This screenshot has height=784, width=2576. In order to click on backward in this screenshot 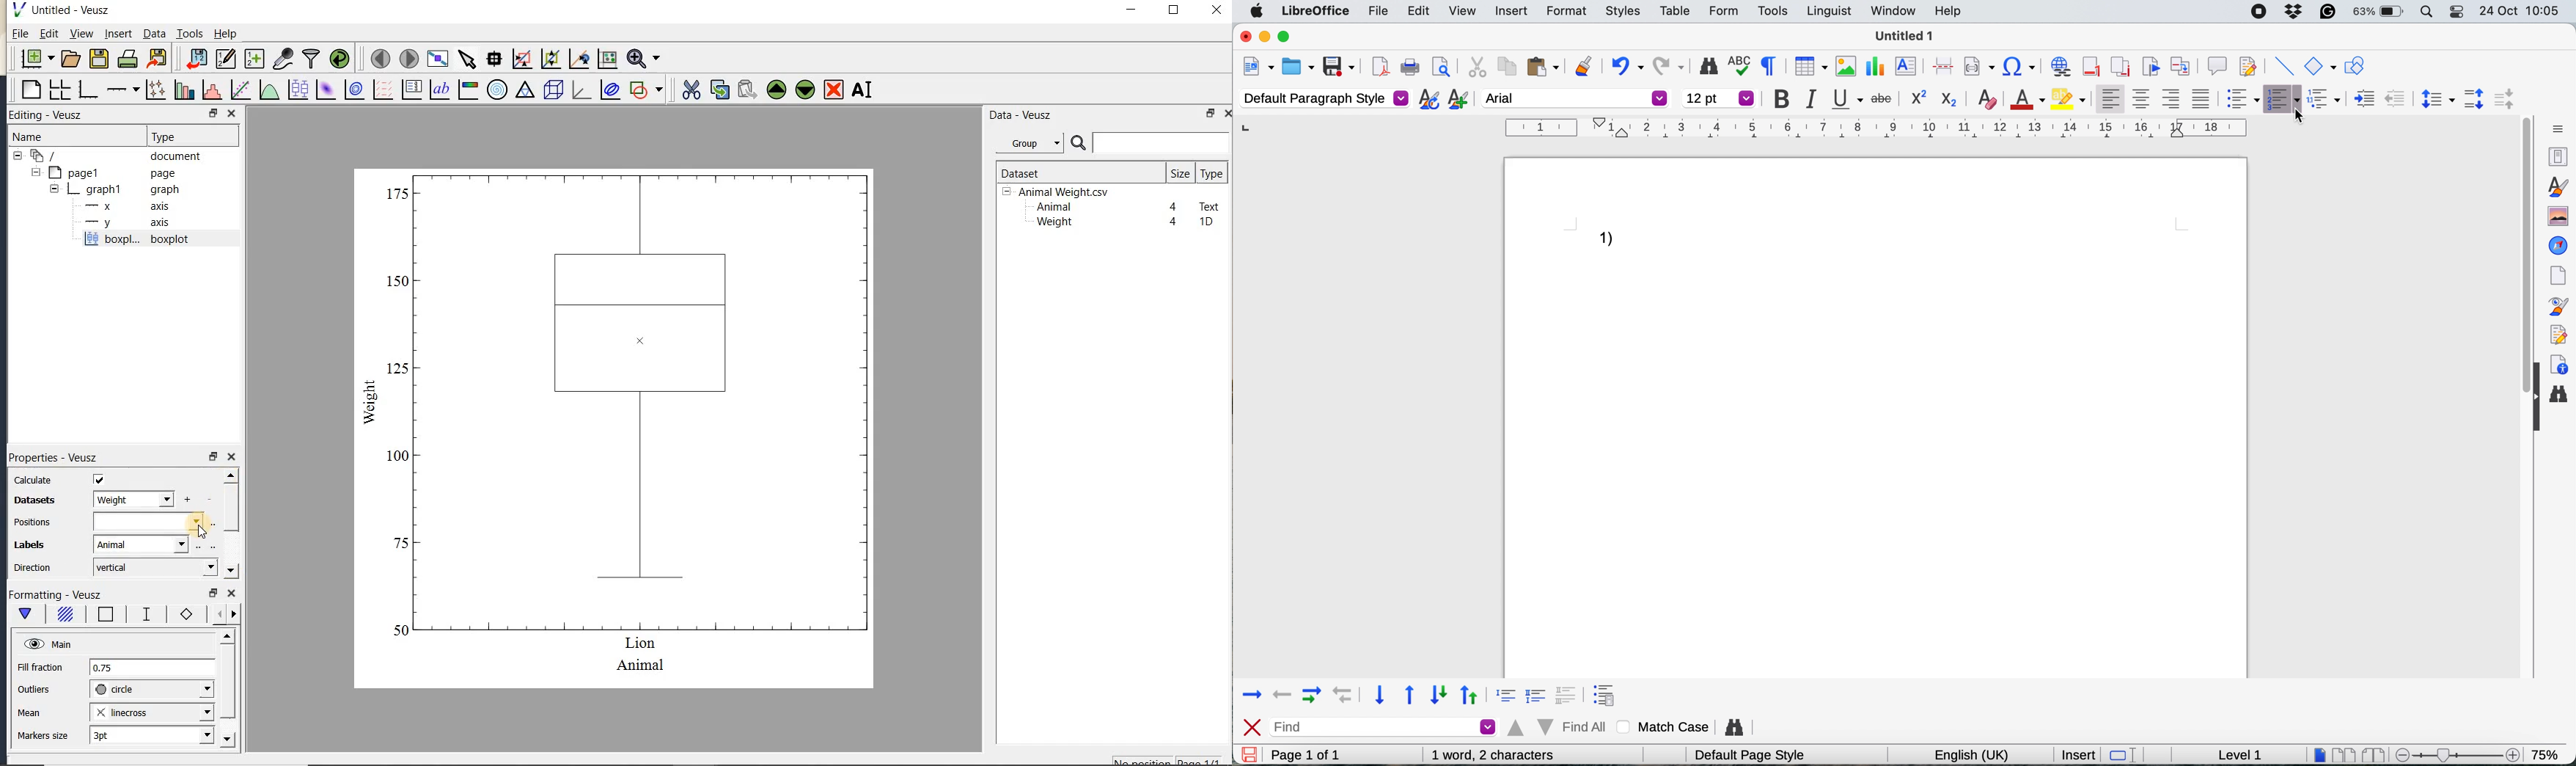, I will do `click(1283, 692)`.